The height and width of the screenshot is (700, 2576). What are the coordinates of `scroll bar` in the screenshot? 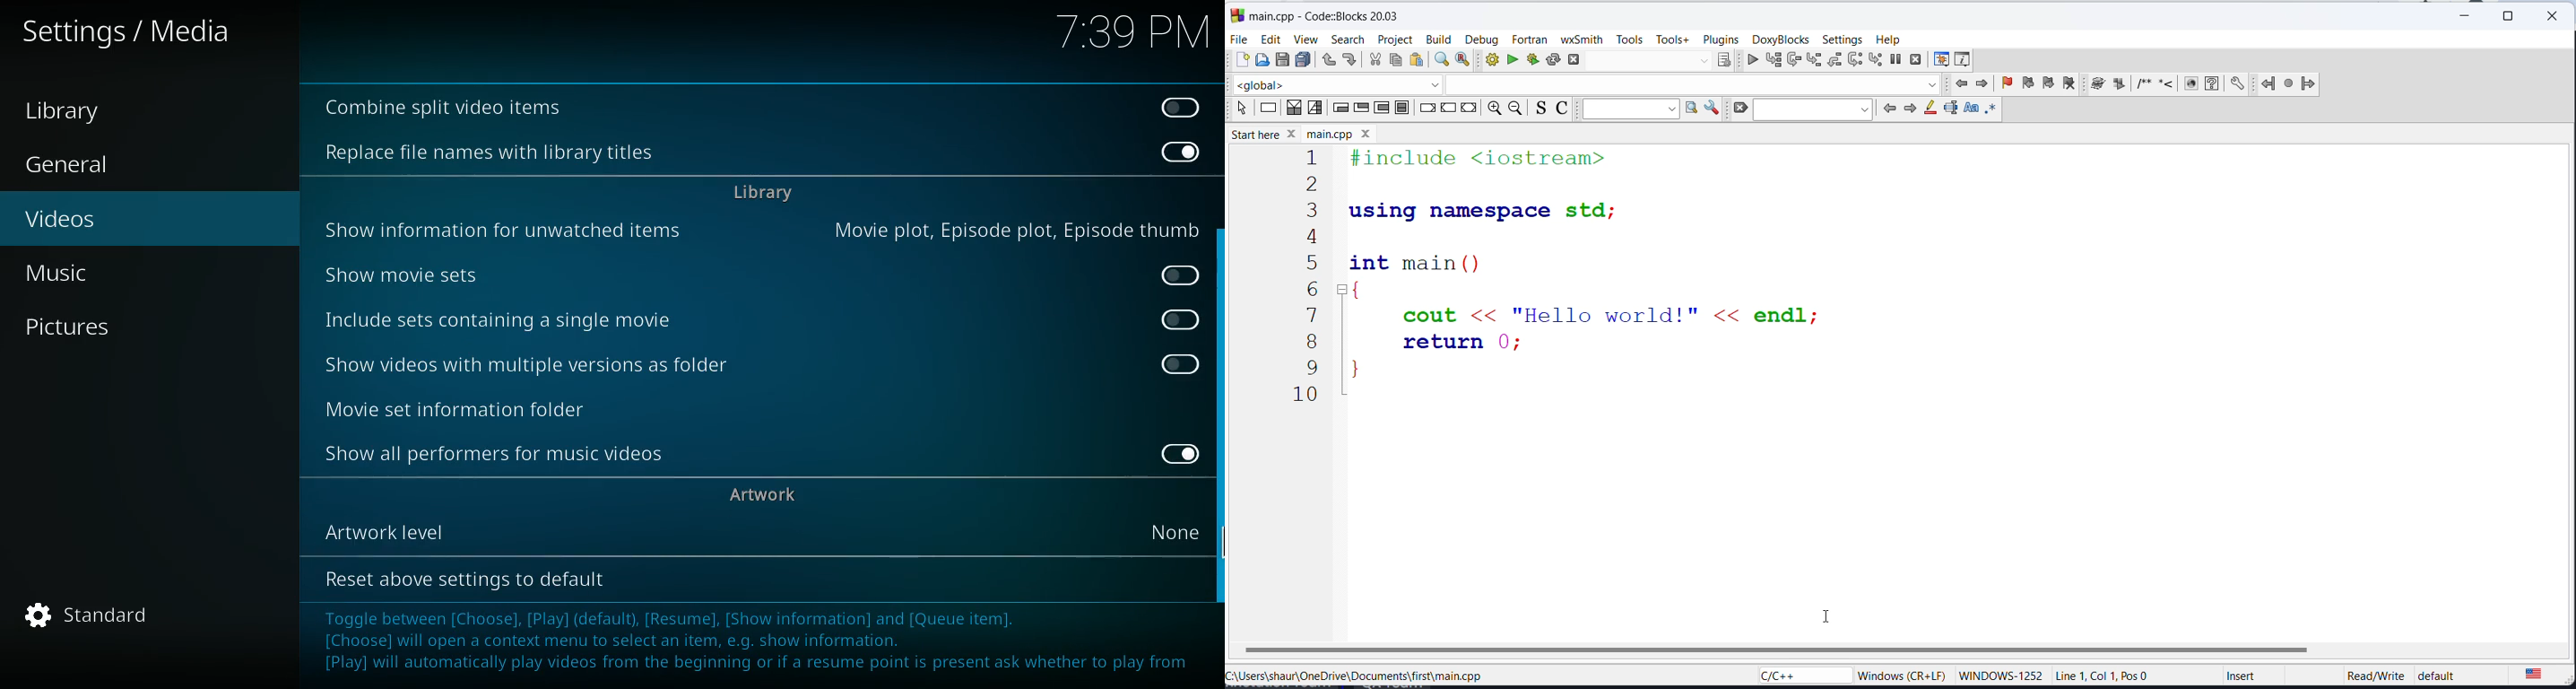 It's located at (1219, 414).